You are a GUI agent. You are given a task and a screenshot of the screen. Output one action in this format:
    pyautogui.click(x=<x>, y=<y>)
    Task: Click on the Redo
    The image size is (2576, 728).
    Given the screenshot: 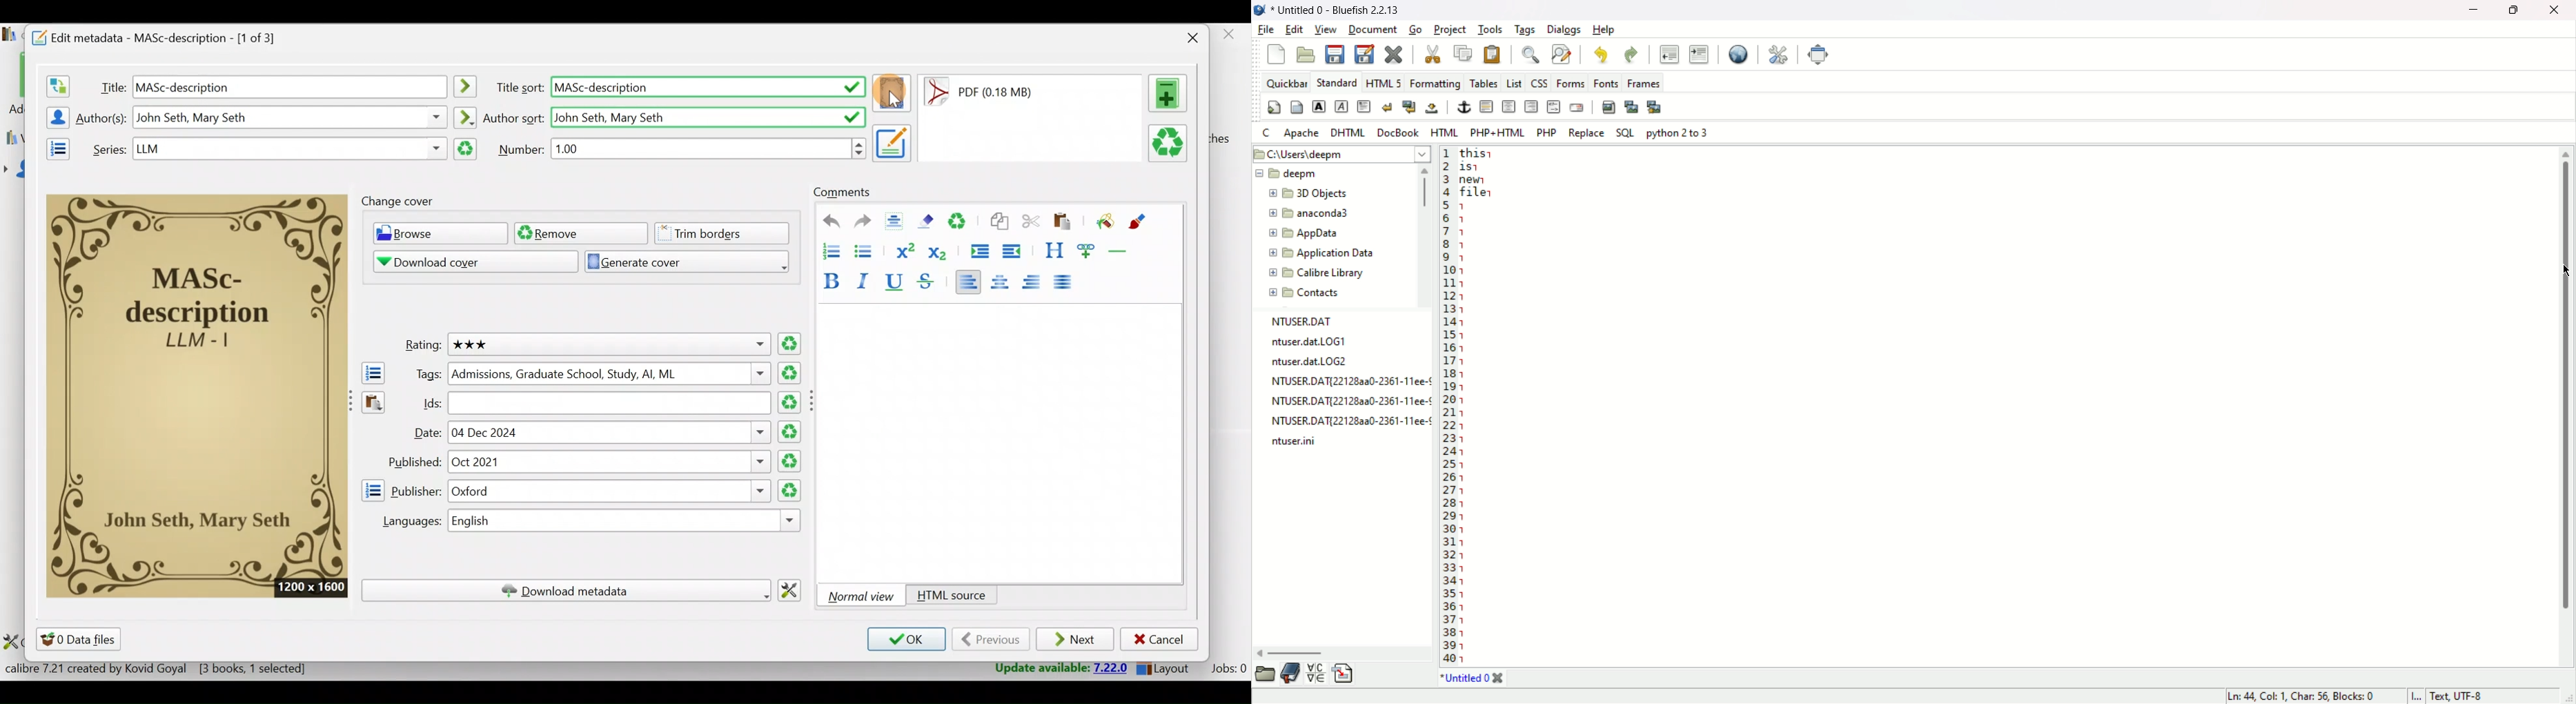 What is the action you would take?
    pyautogui.click(x=863, y=223)
    